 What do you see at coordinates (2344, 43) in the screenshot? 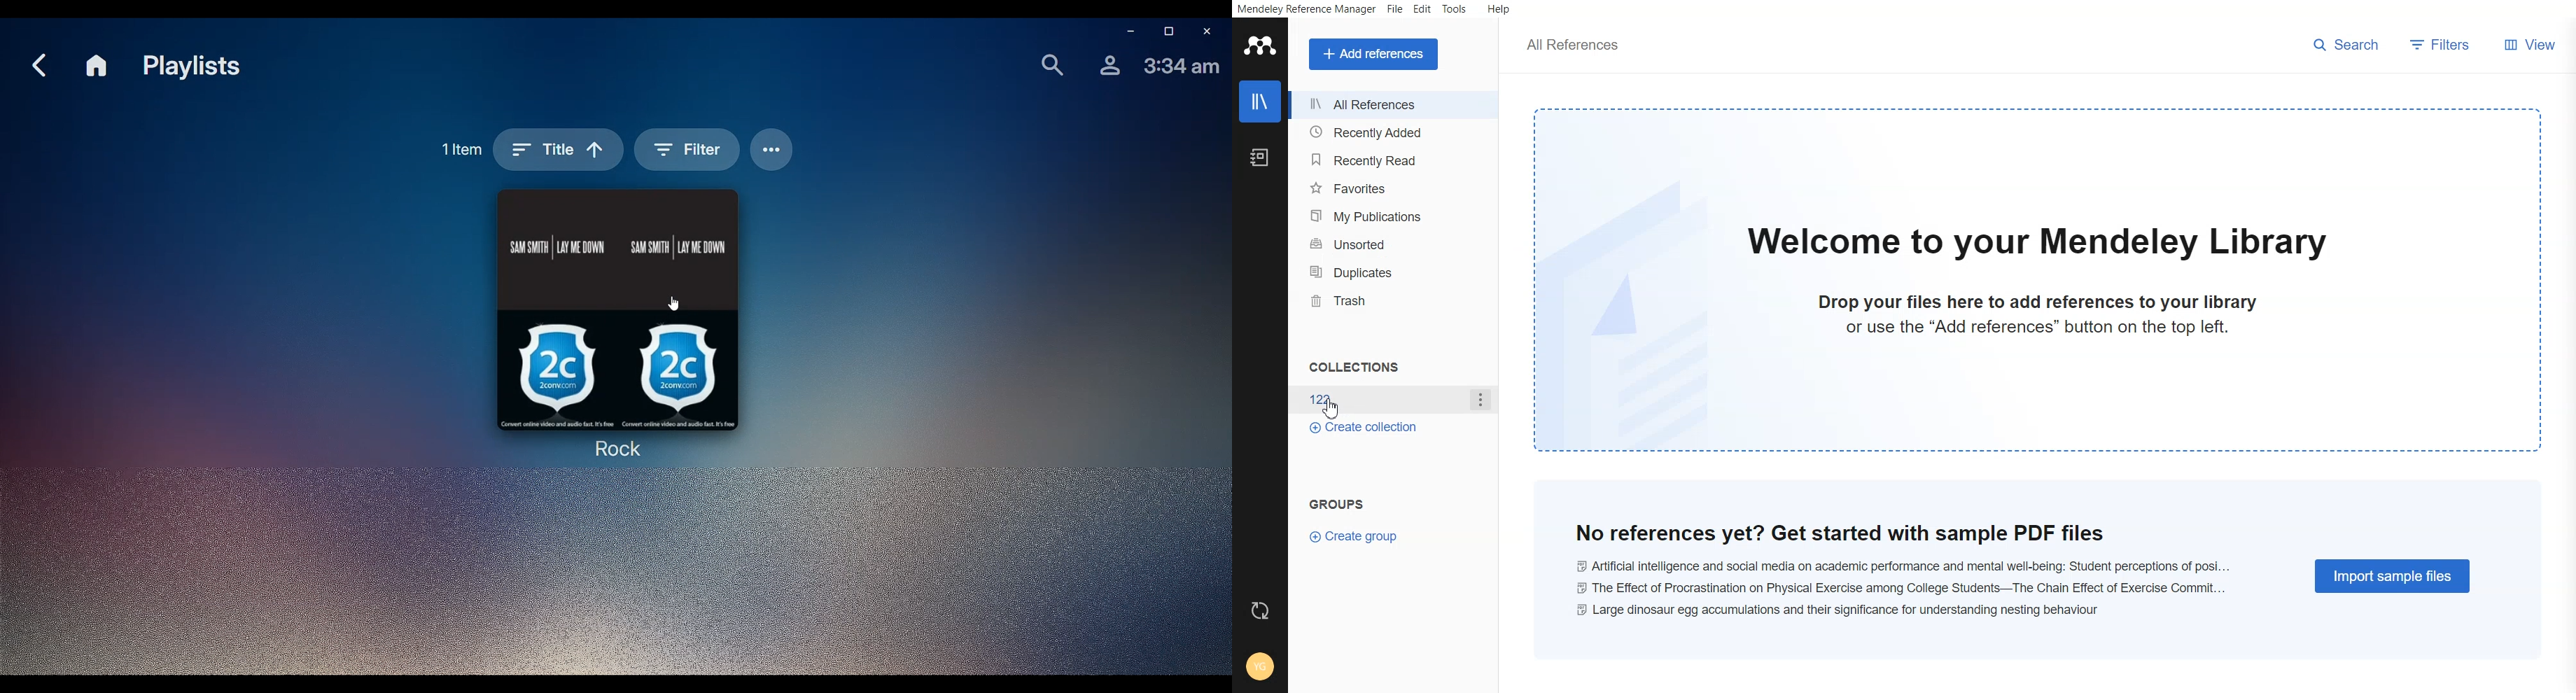
I see `search` at bounding box center [2344, 43].